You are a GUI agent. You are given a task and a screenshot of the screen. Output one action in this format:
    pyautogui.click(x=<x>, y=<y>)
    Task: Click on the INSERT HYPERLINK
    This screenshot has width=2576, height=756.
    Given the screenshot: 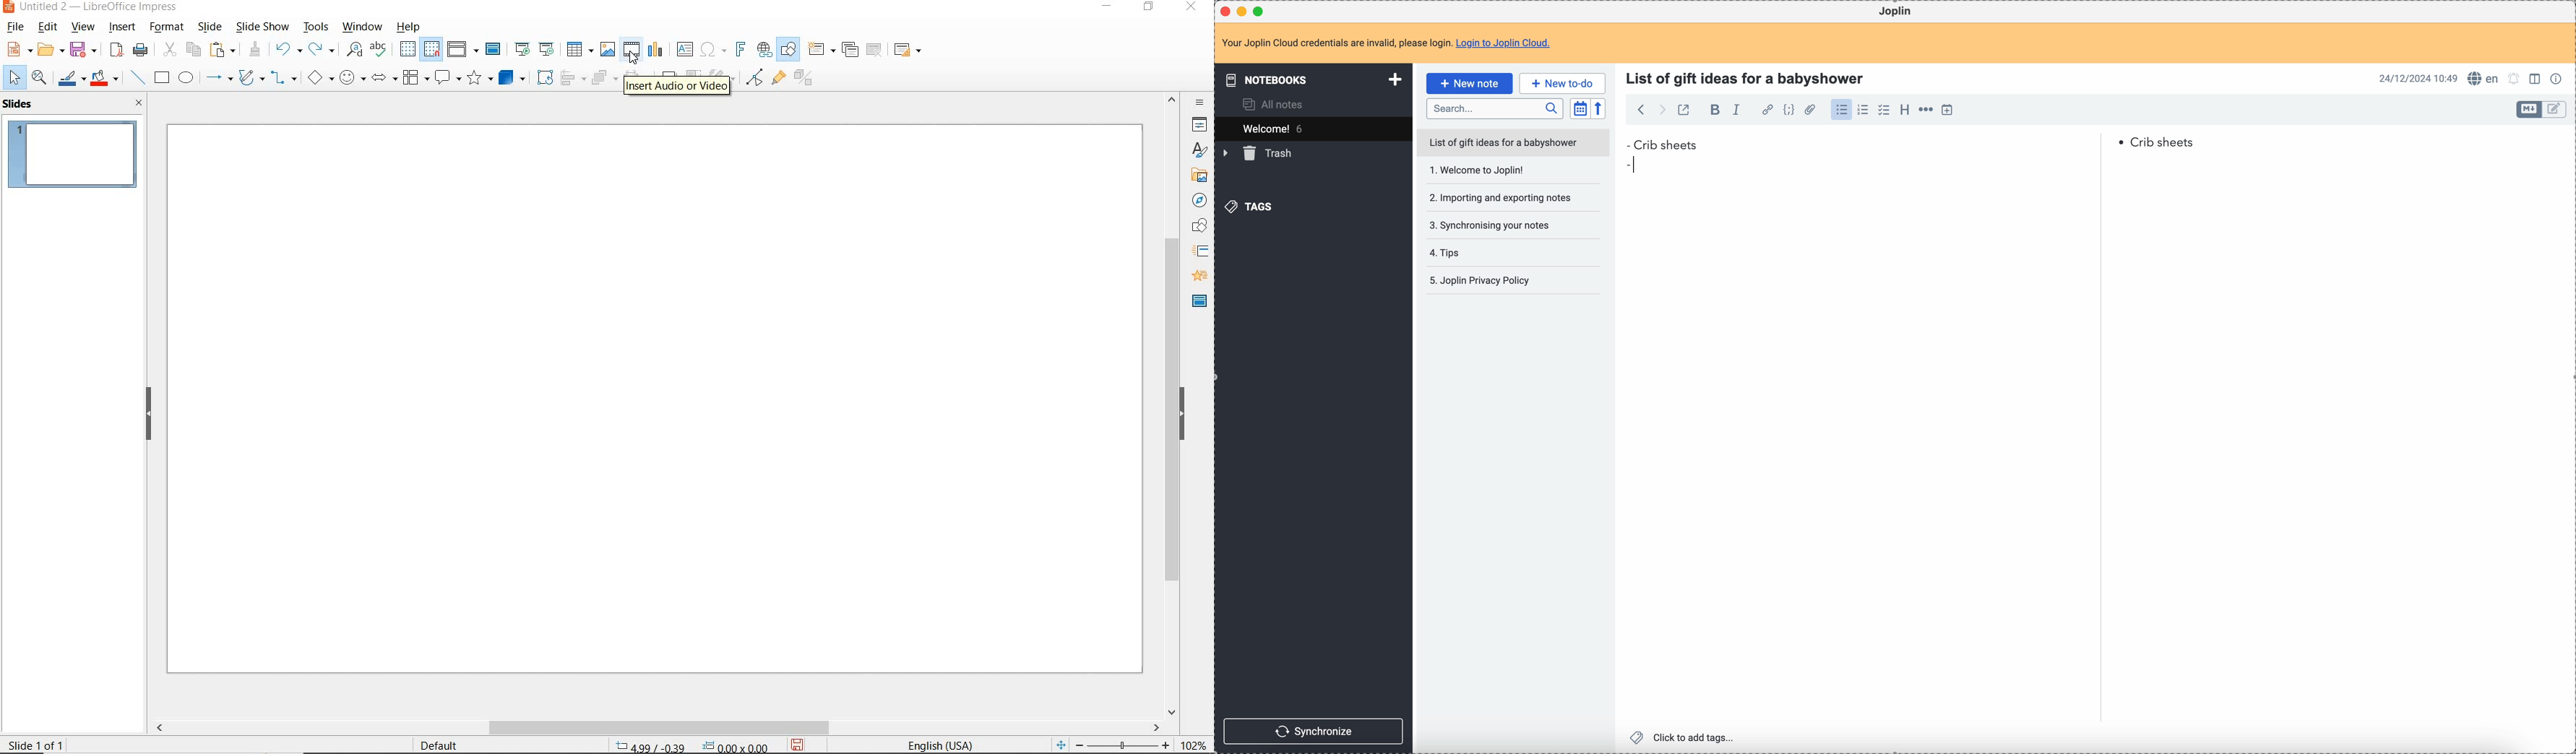 What is the action you would take?
    pyautogui.click(x=764, y=51)
    